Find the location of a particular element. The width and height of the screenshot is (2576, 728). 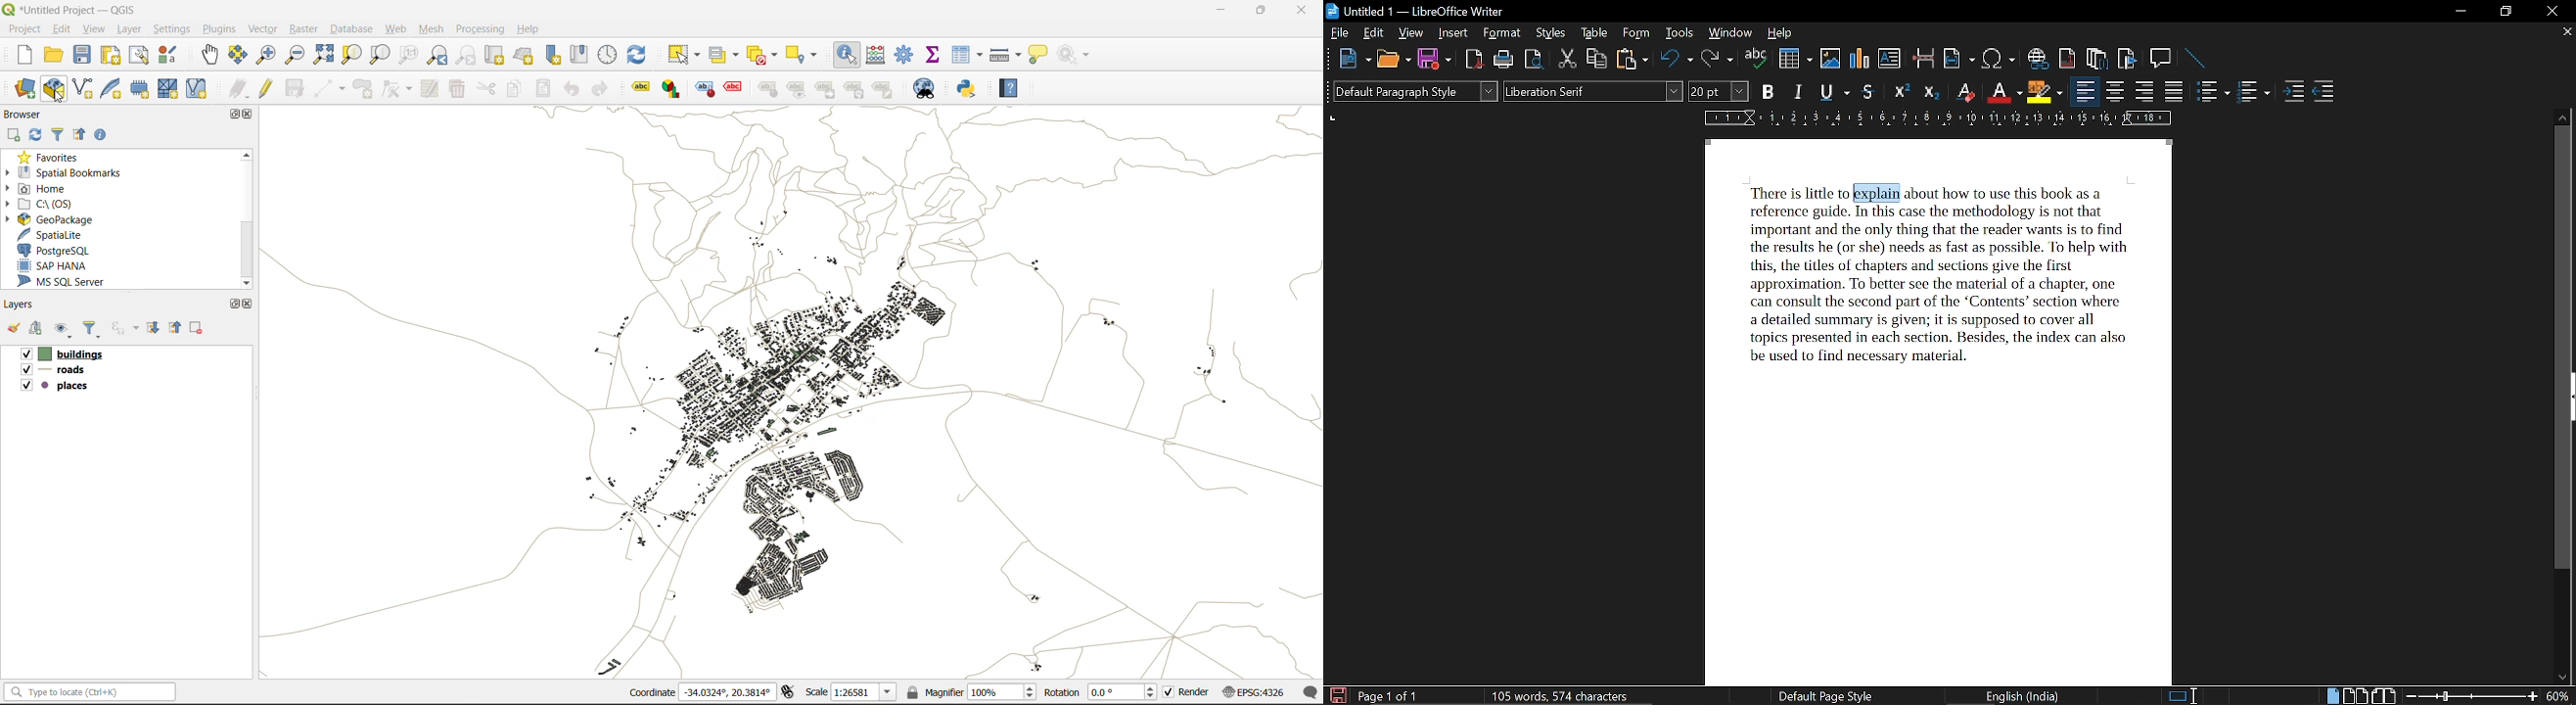

layers is located at coordinates (22, 305).